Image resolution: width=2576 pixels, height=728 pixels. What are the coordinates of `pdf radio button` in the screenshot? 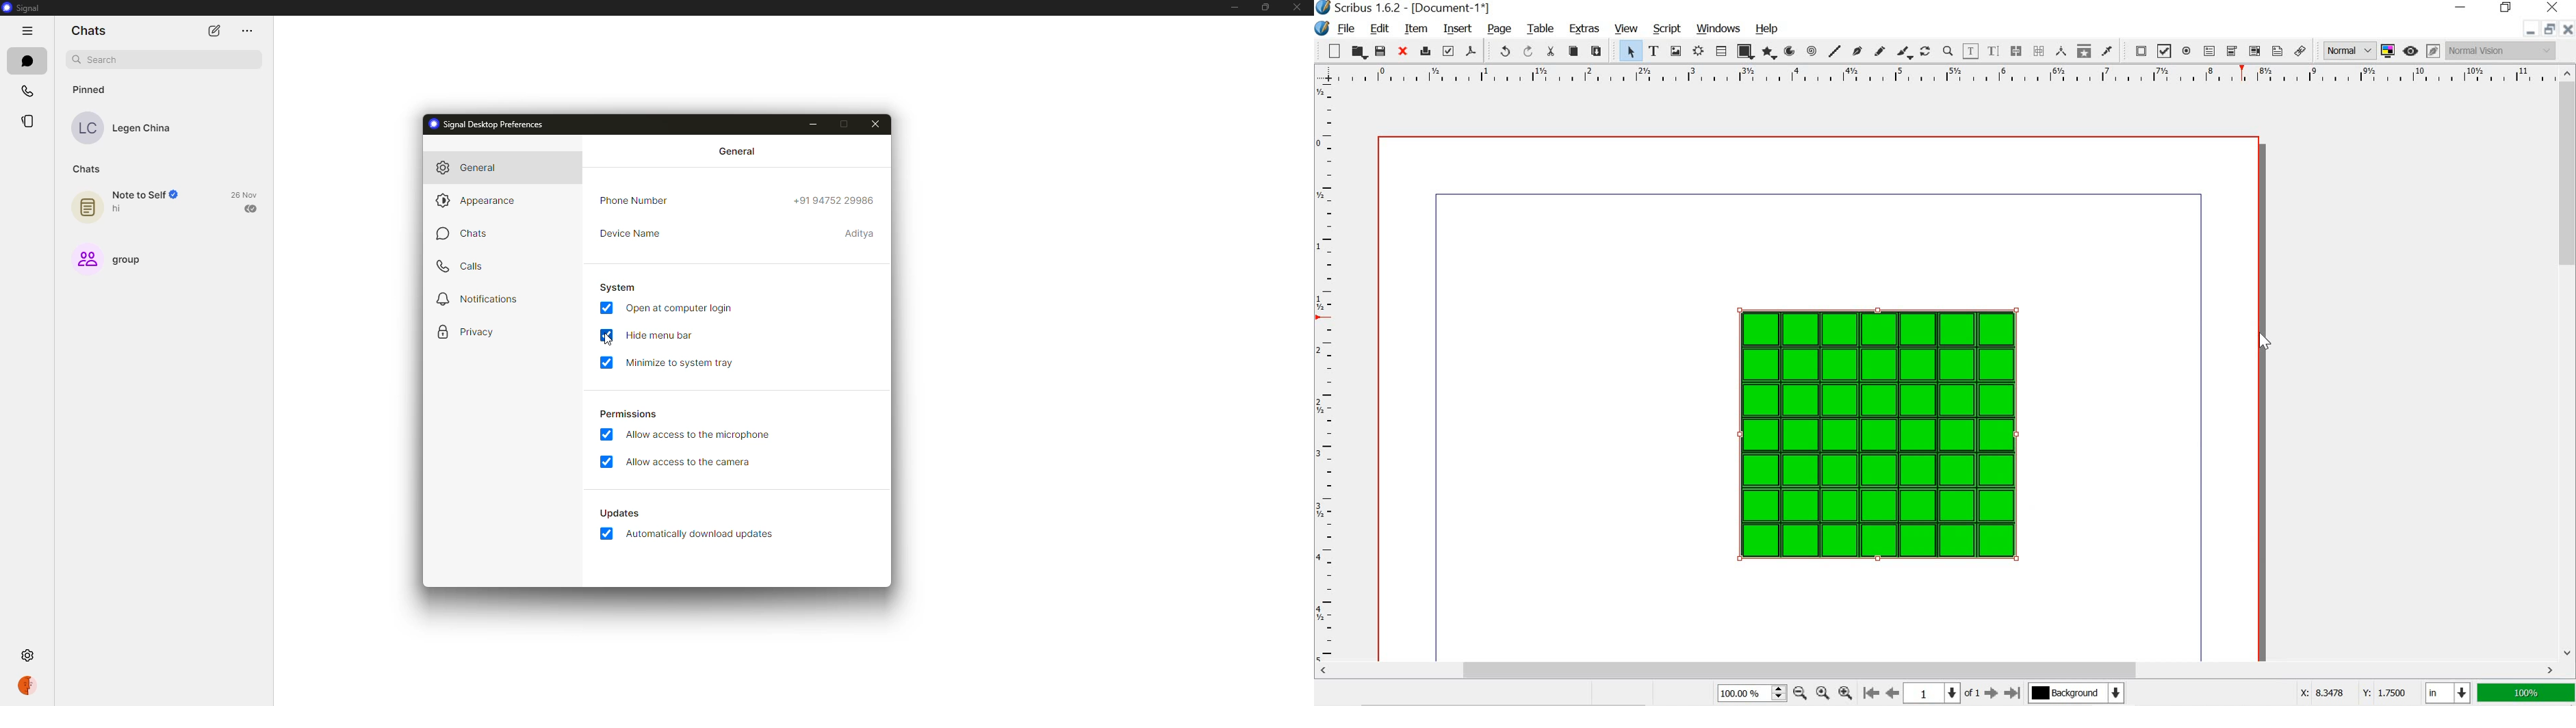 It's located at (2186, 51).